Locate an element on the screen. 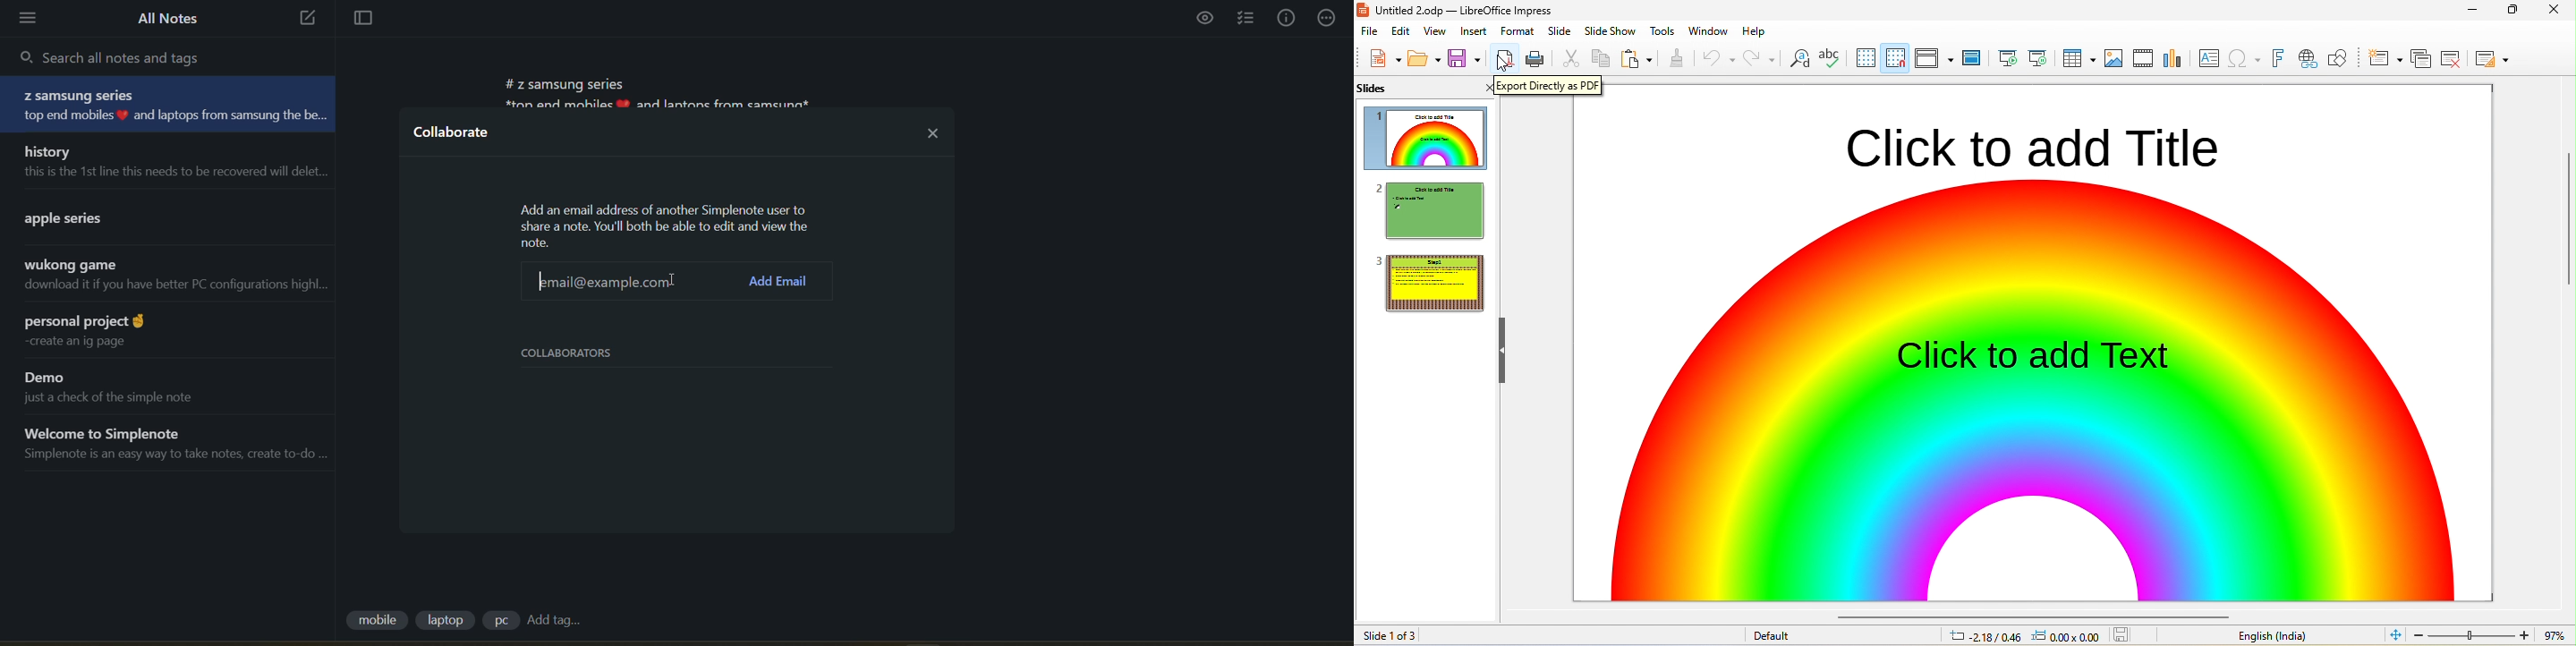 The height and width of the screenshot is (672, 2576). minimize is located at coordinates (2513, 12).